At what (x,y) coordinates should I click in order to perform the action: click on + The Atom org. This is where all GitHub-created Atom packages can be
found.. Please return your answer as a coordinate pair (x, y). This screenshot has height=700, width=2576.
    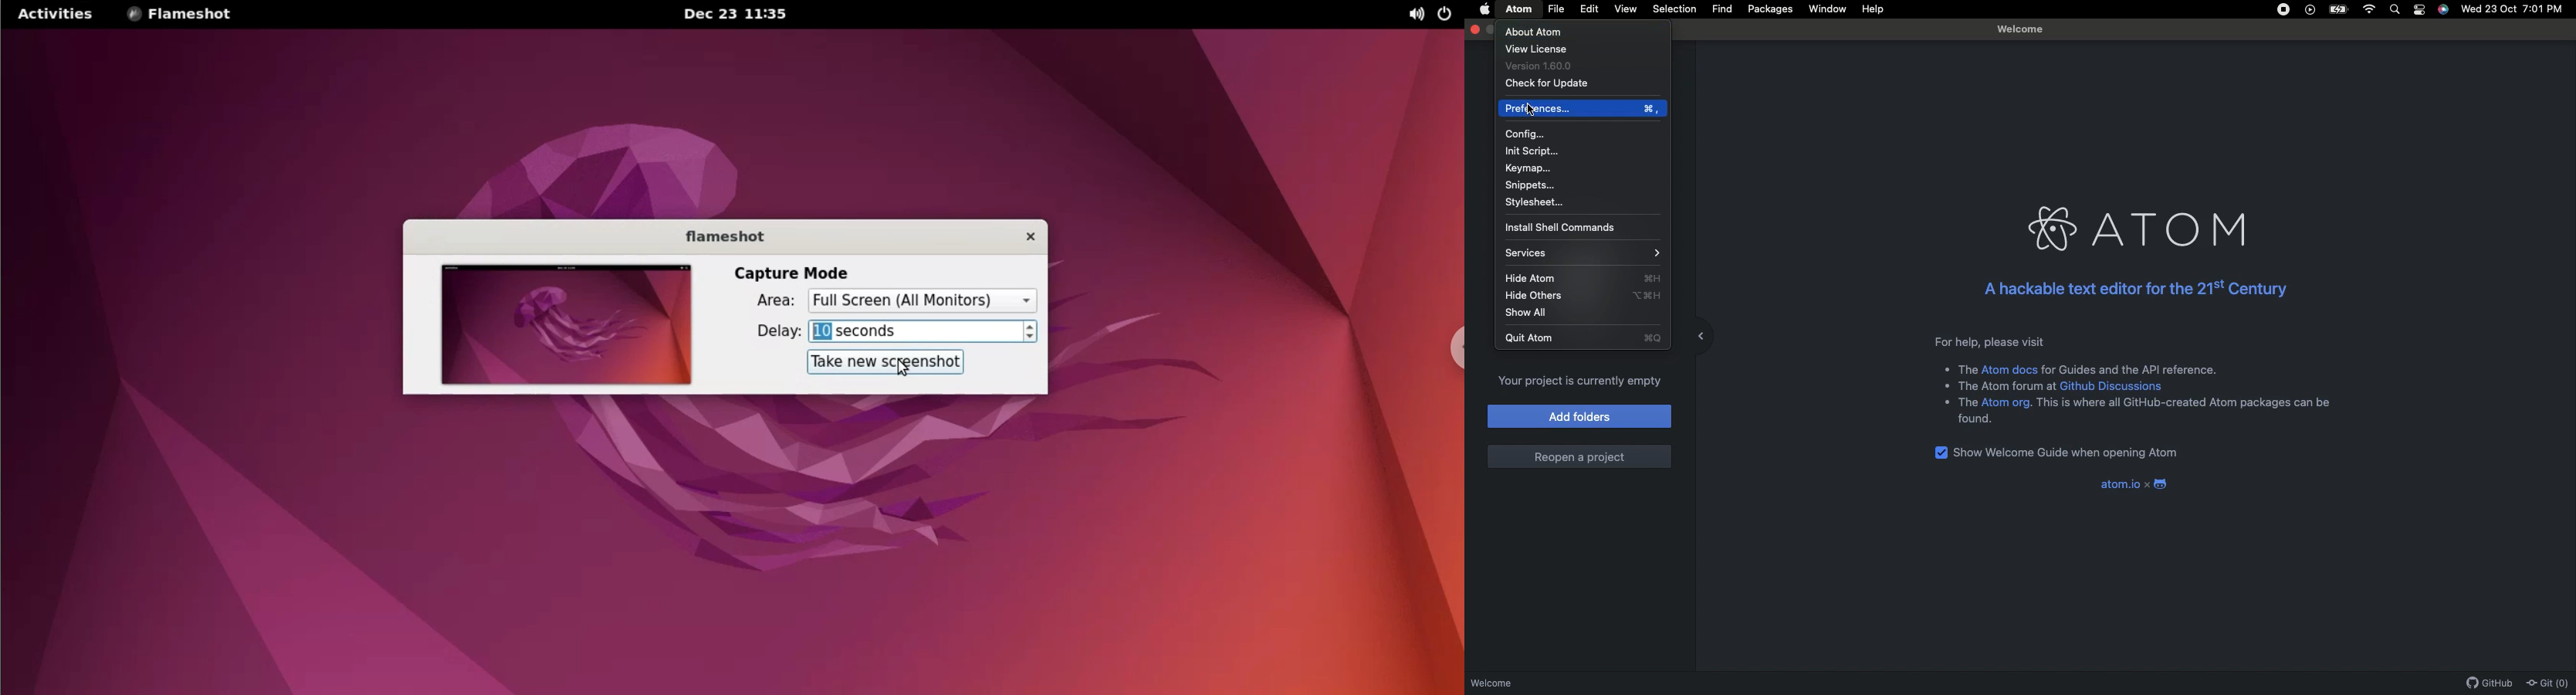
    Looking at the image, I should click on (2138, 415).